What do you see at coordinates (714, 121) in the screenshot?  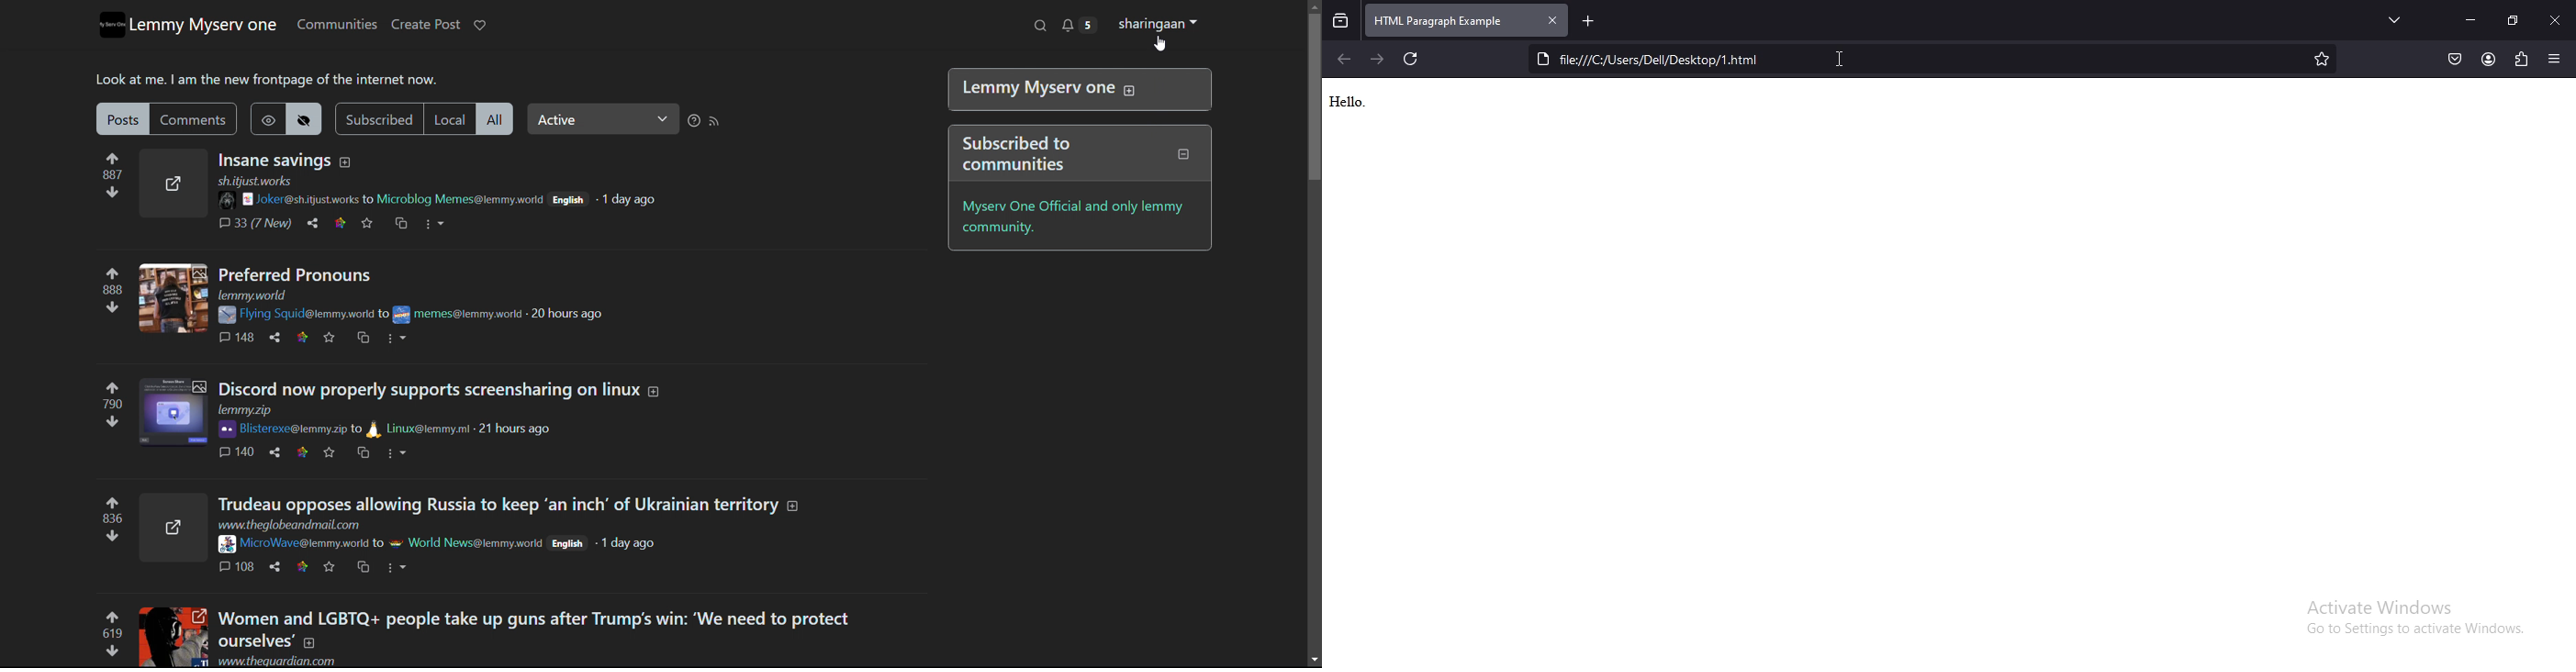 I see `rss` at bounding box center [714, 121].